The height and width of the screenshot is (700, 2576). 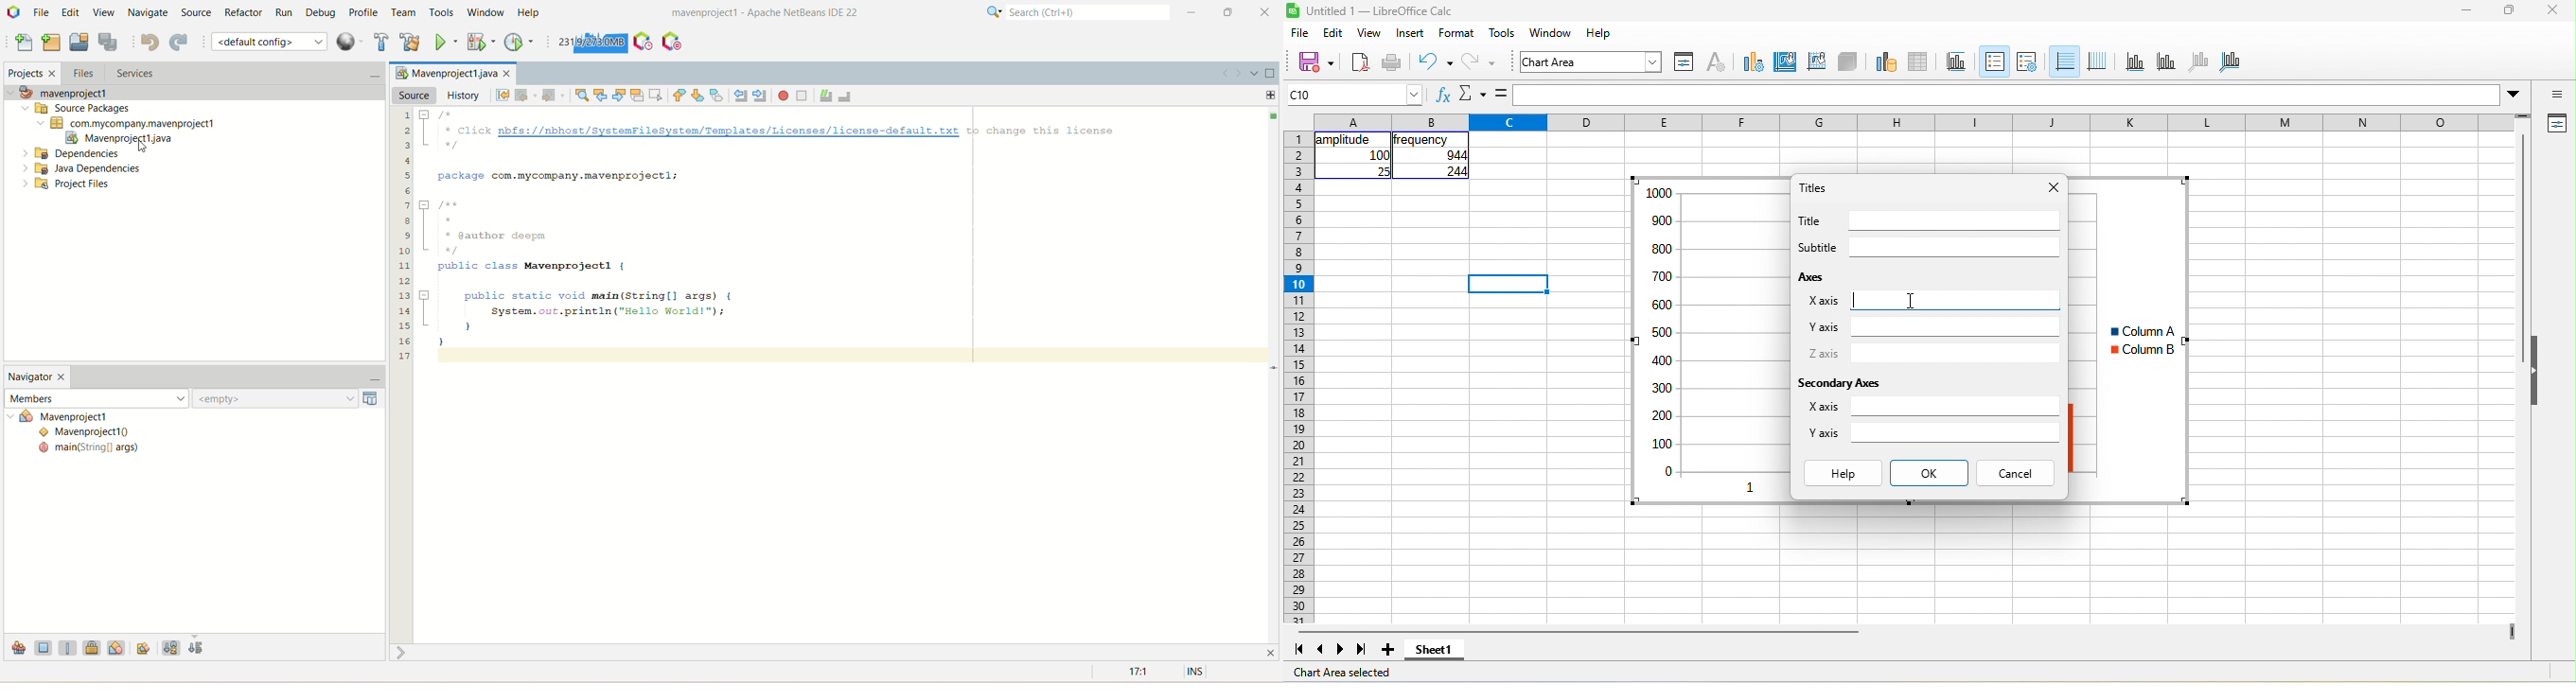 What do you see at coordinates (1914, 122) in the screenshot?
I see `column headings` at bounding box center [1914, 122].